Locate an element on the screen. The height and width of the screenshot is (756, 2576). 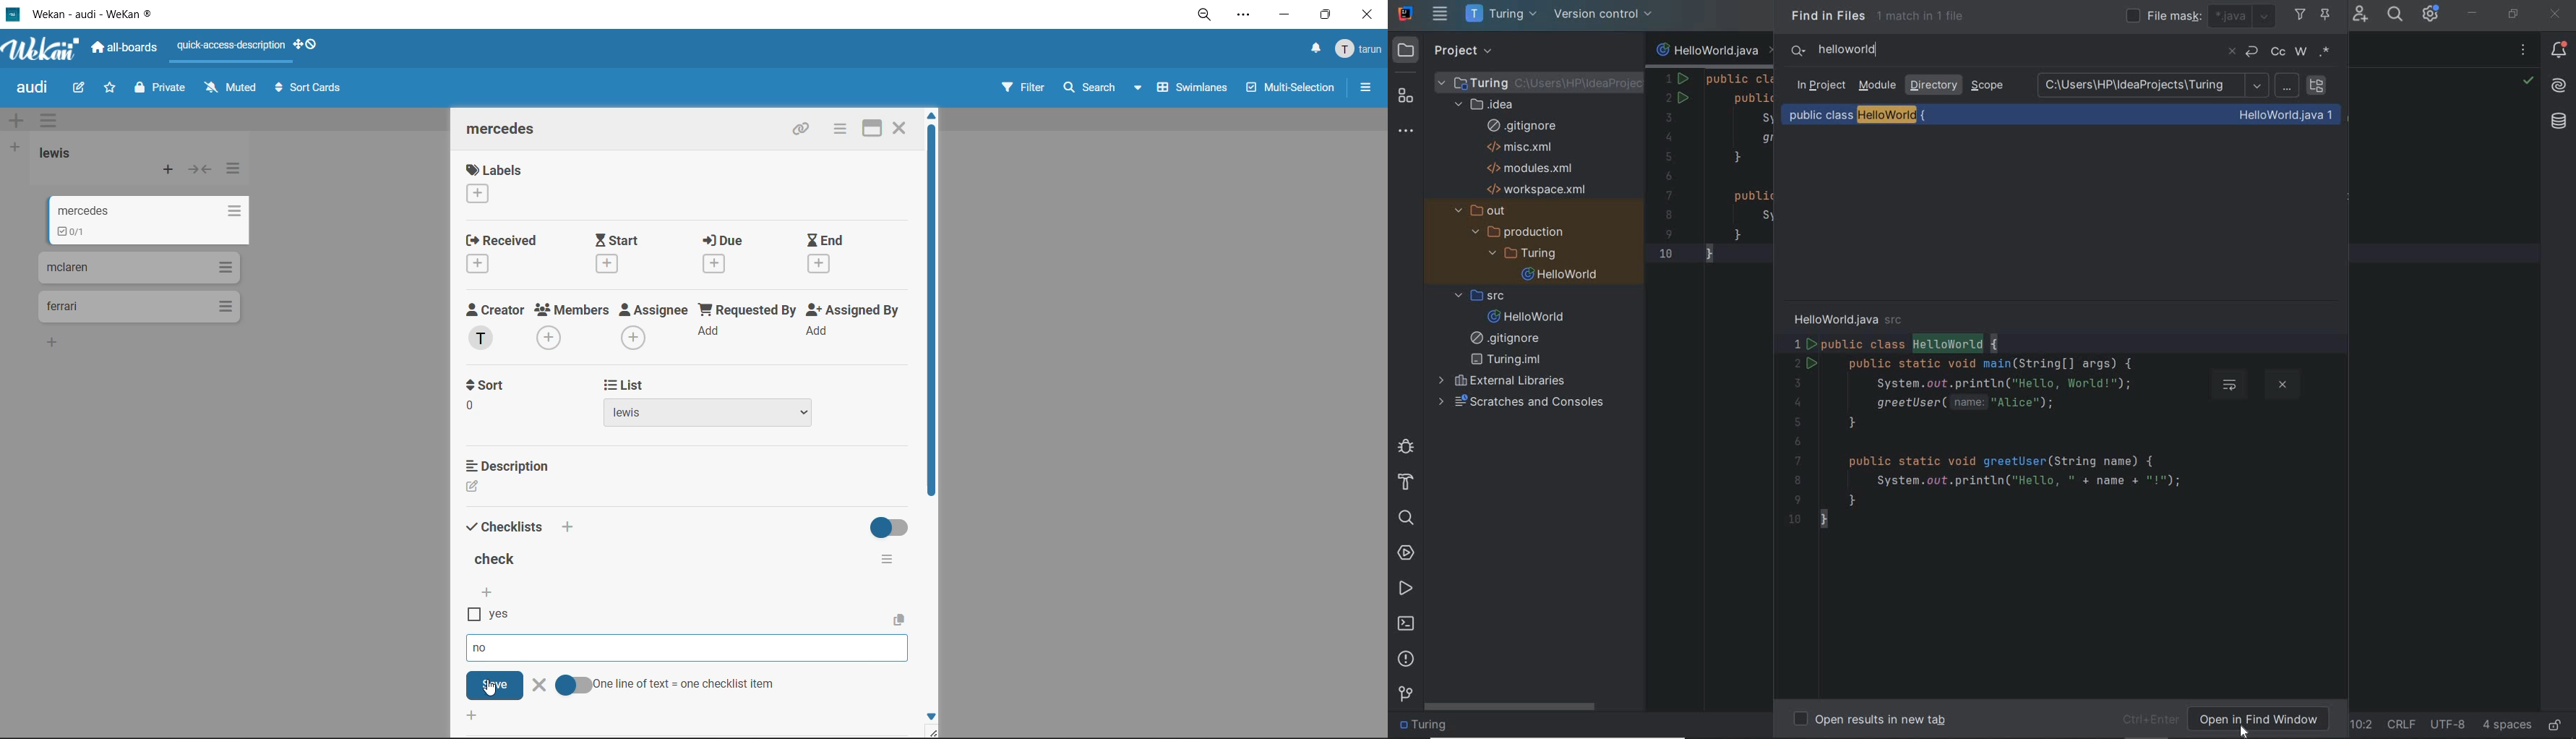
mercedes is located at coordinates (153, 210).